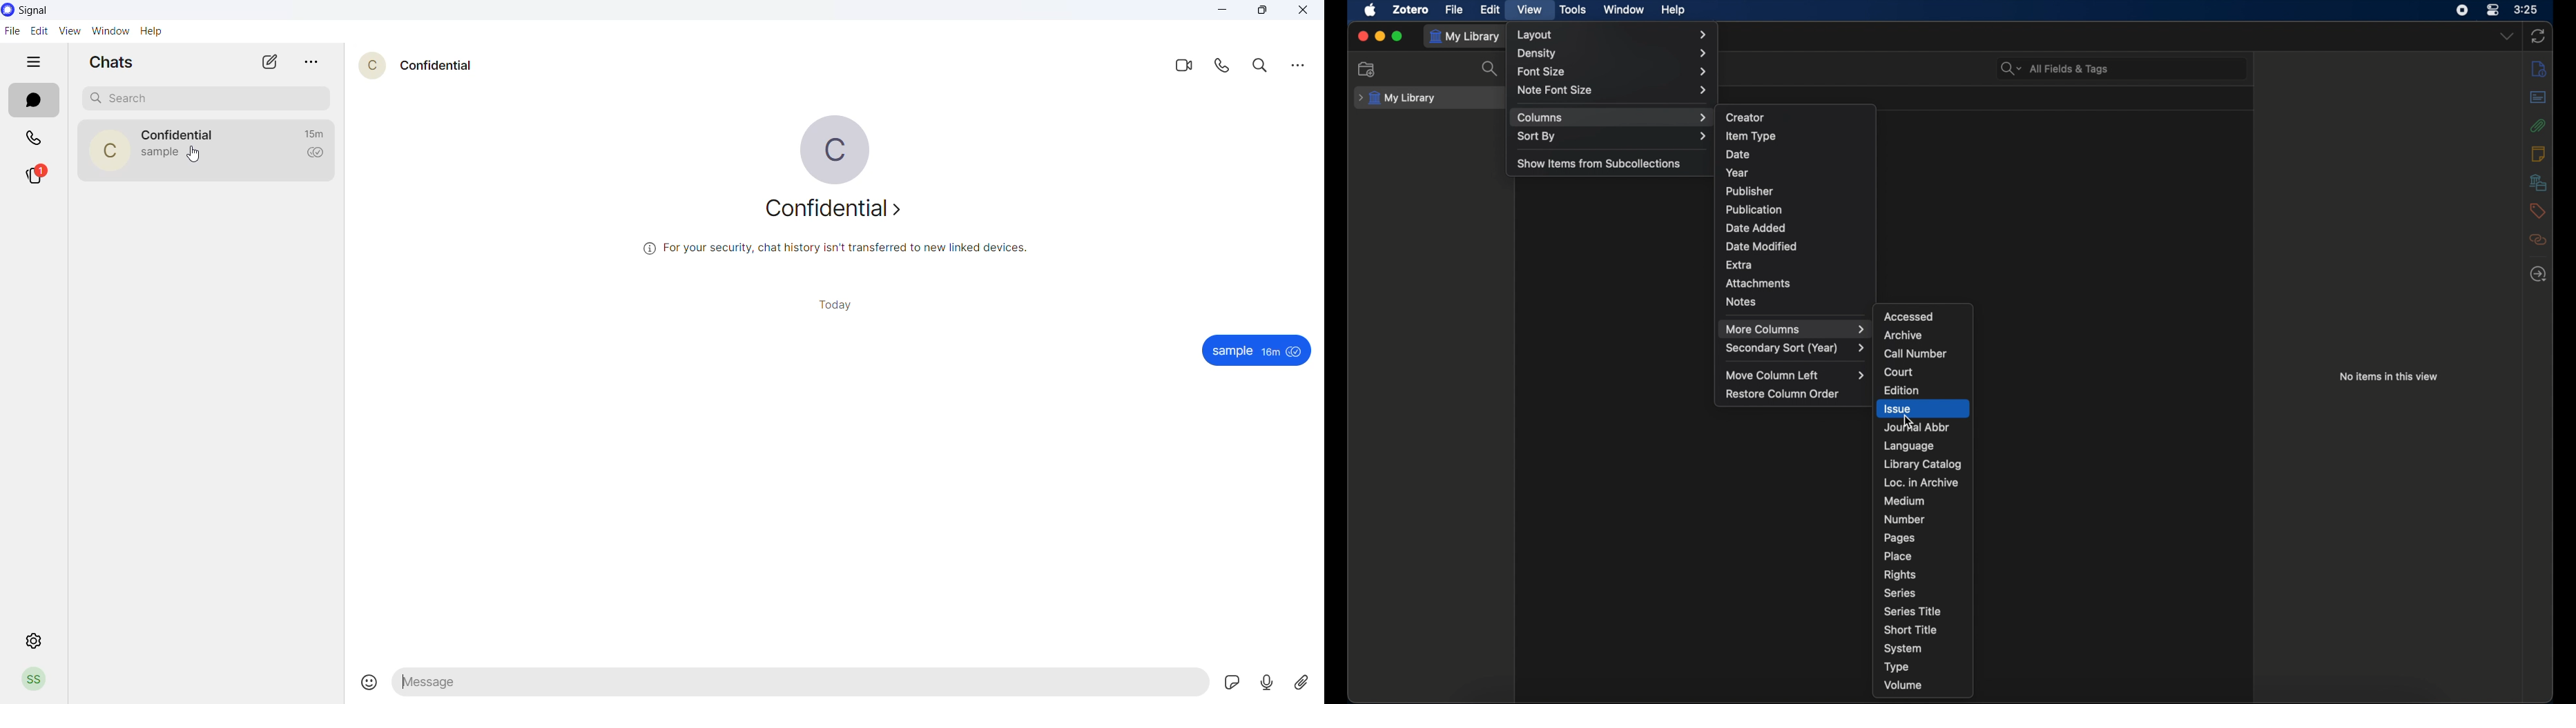 The width and height of the screenshot is (2576, 728). What do you see at coordinates (2538, 182) in the screenshot?
I see `libraries` at bounding box center [2538, 182].